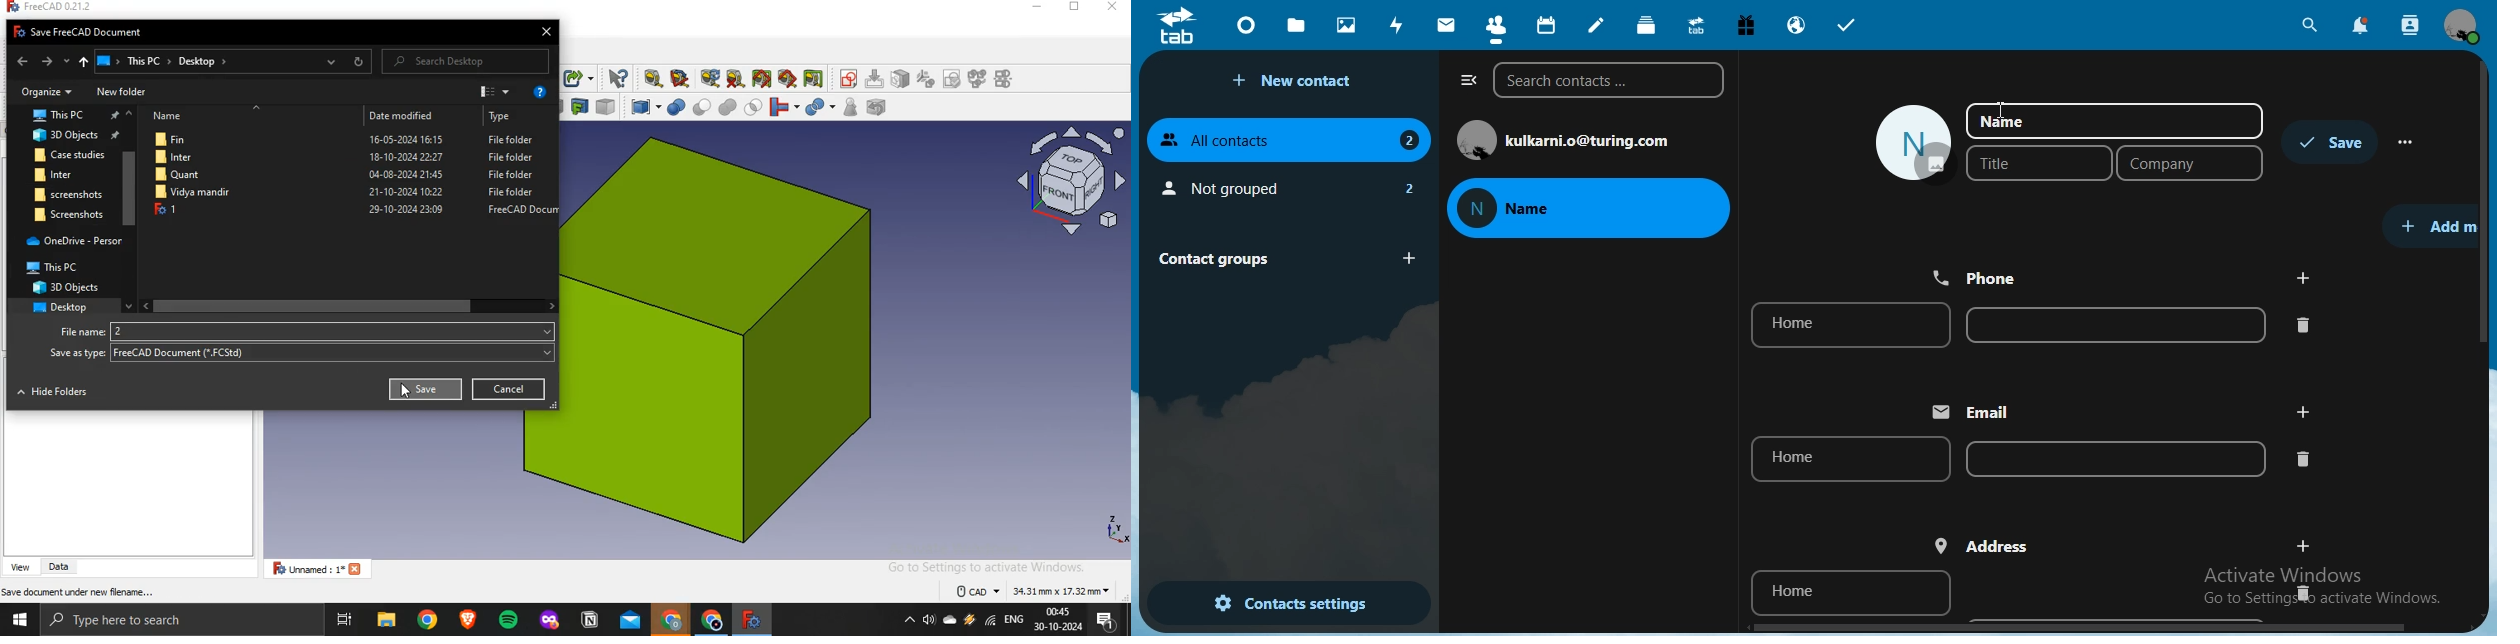 This screenshot has width=2520, height=644. I want to click on save, so click(2333, 142).